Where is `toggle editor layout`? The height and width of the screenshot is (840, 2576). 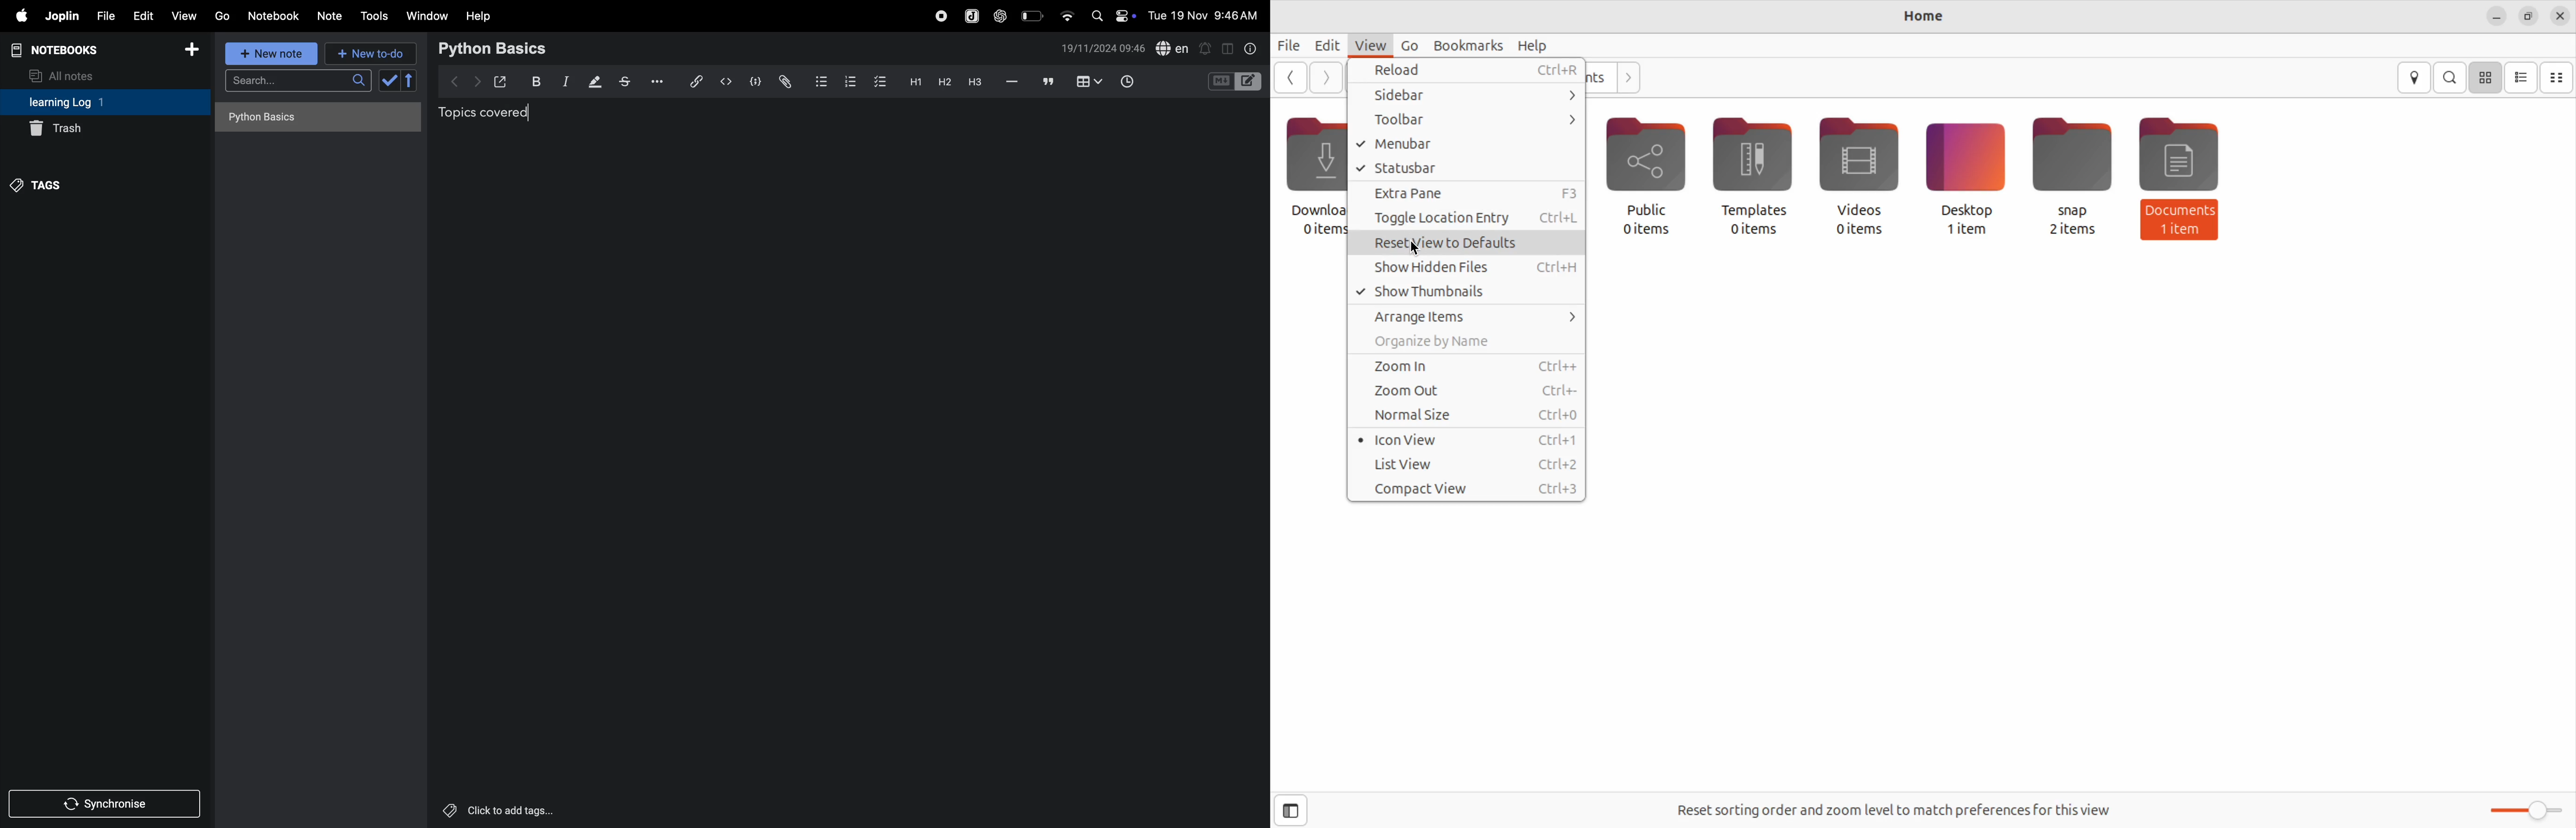 toggle editor layout is located at coordinates (1229, 47).